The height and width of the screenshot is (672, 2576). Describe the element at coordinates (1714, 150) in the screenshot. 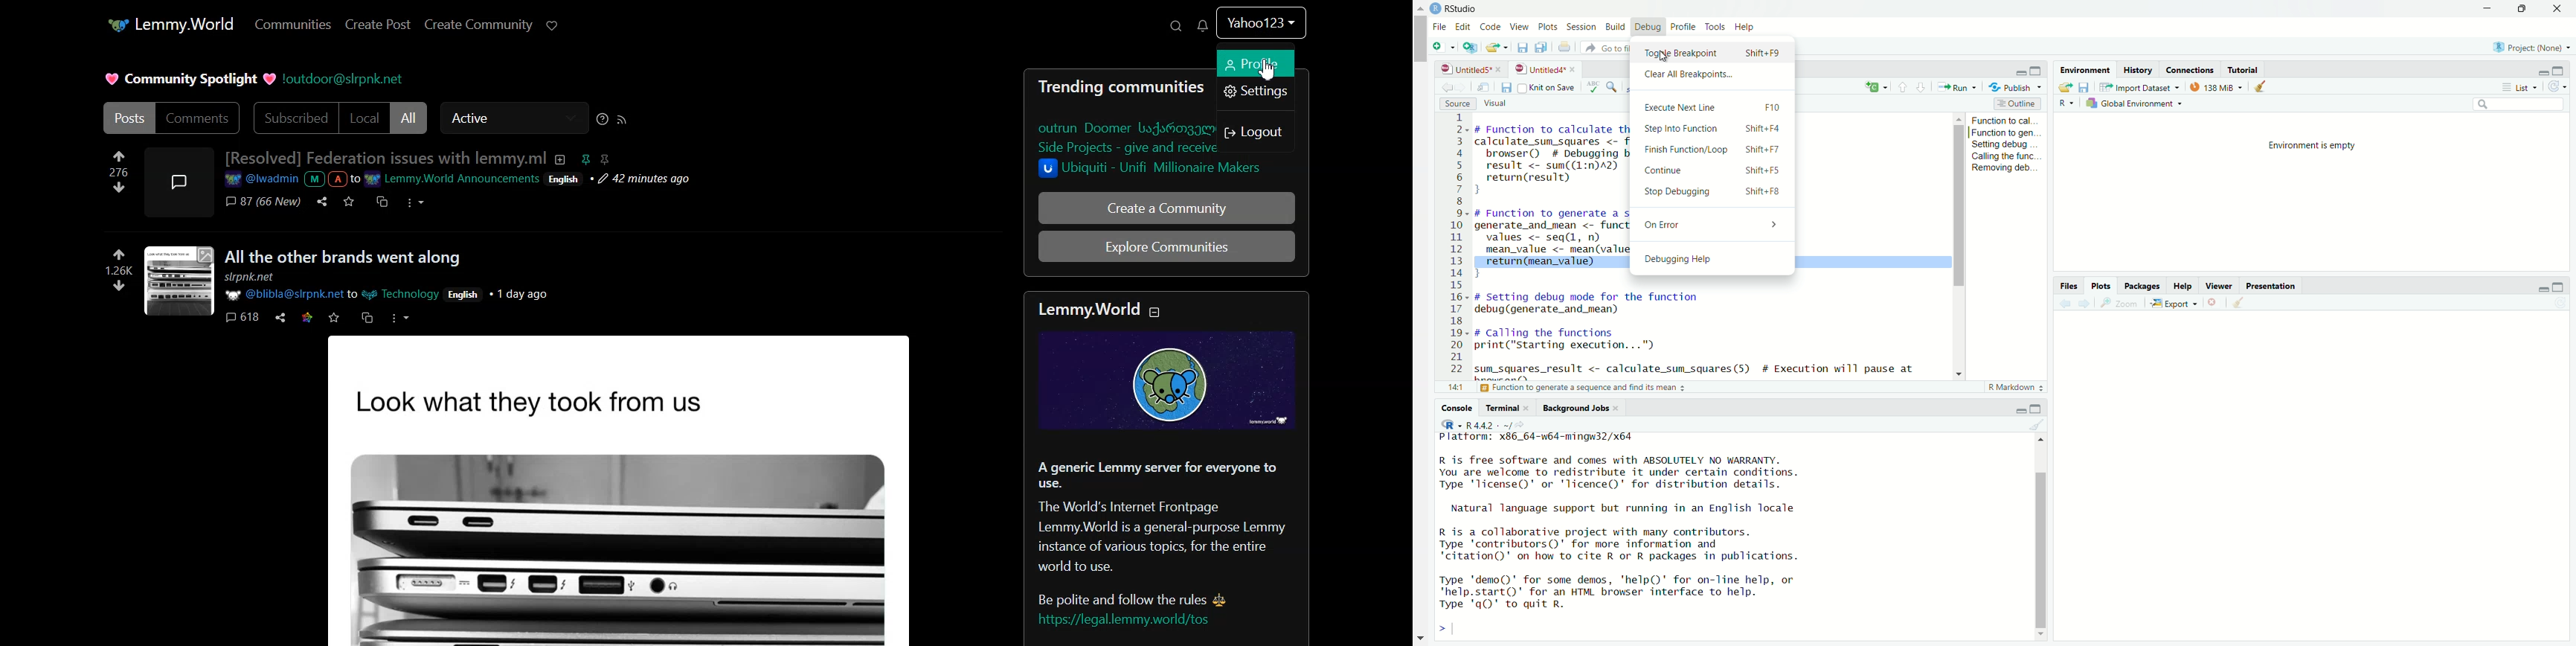

I see `Finish Function/Loop` at that location.